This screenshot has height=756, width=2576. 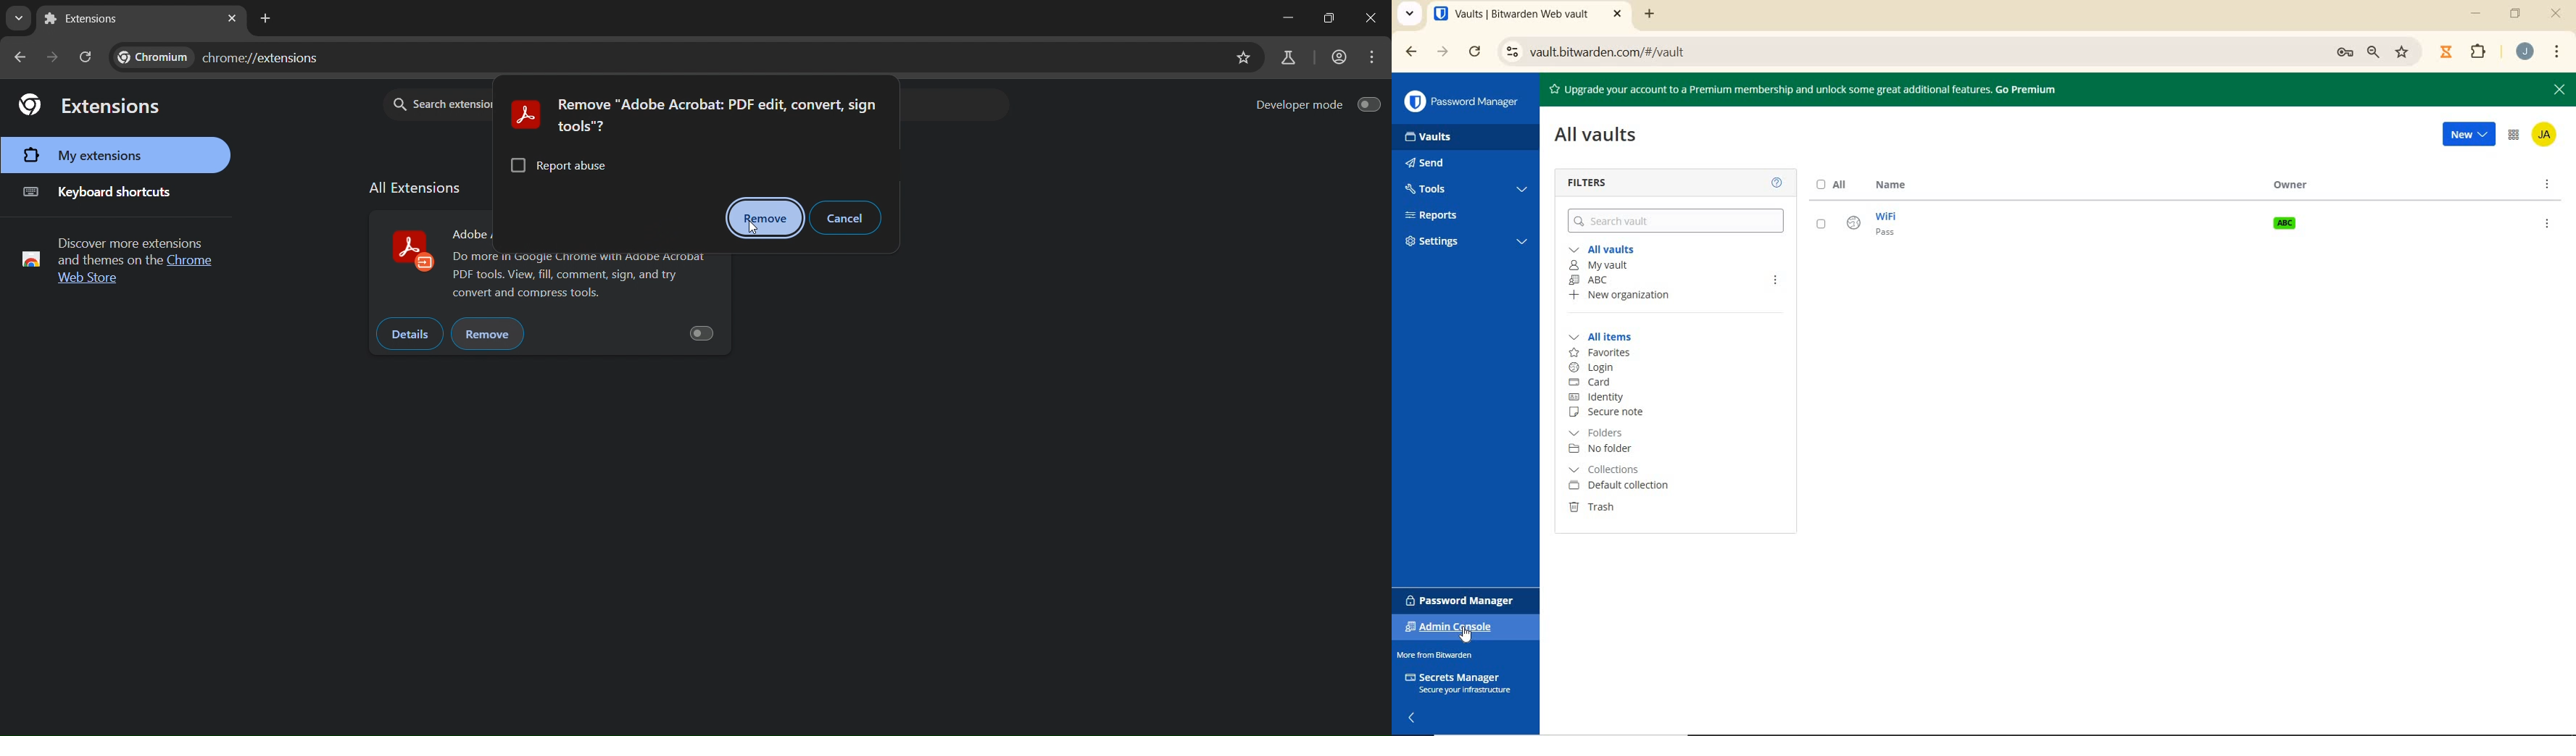 I want to click on BITWARDEN WEB VAULT, so click(x=1530, y=16).